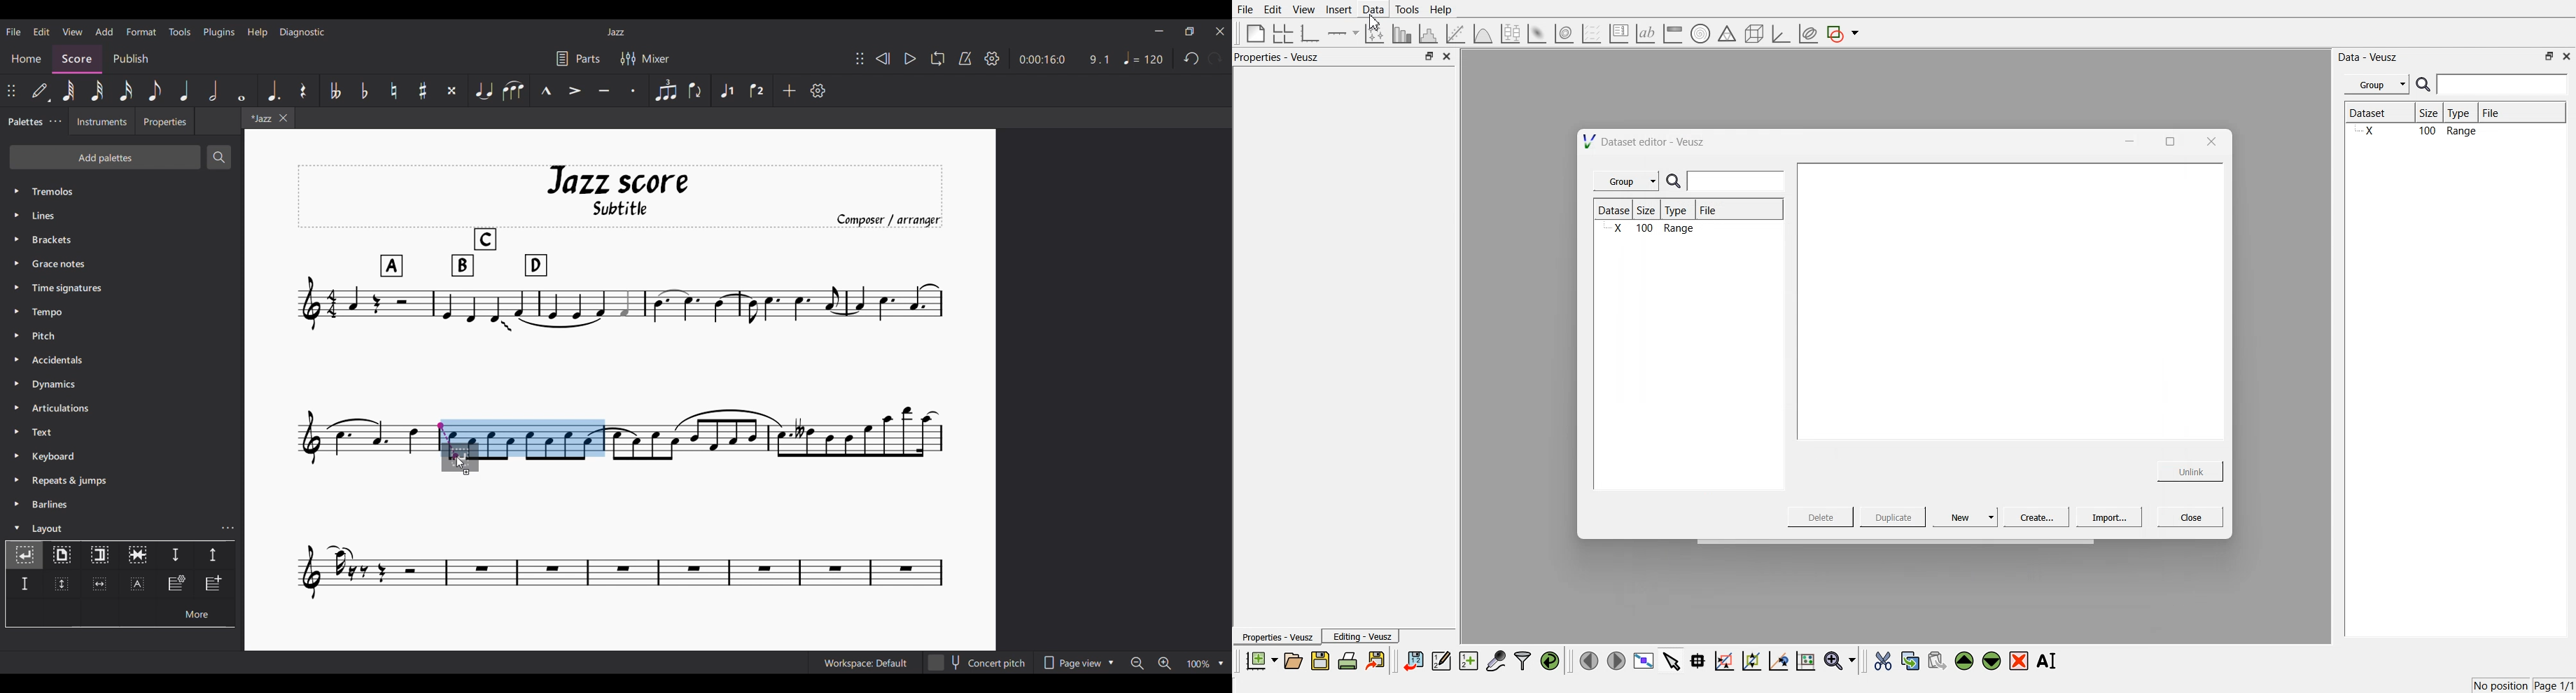  I want to click on Zoom out, so click(1137, 663).